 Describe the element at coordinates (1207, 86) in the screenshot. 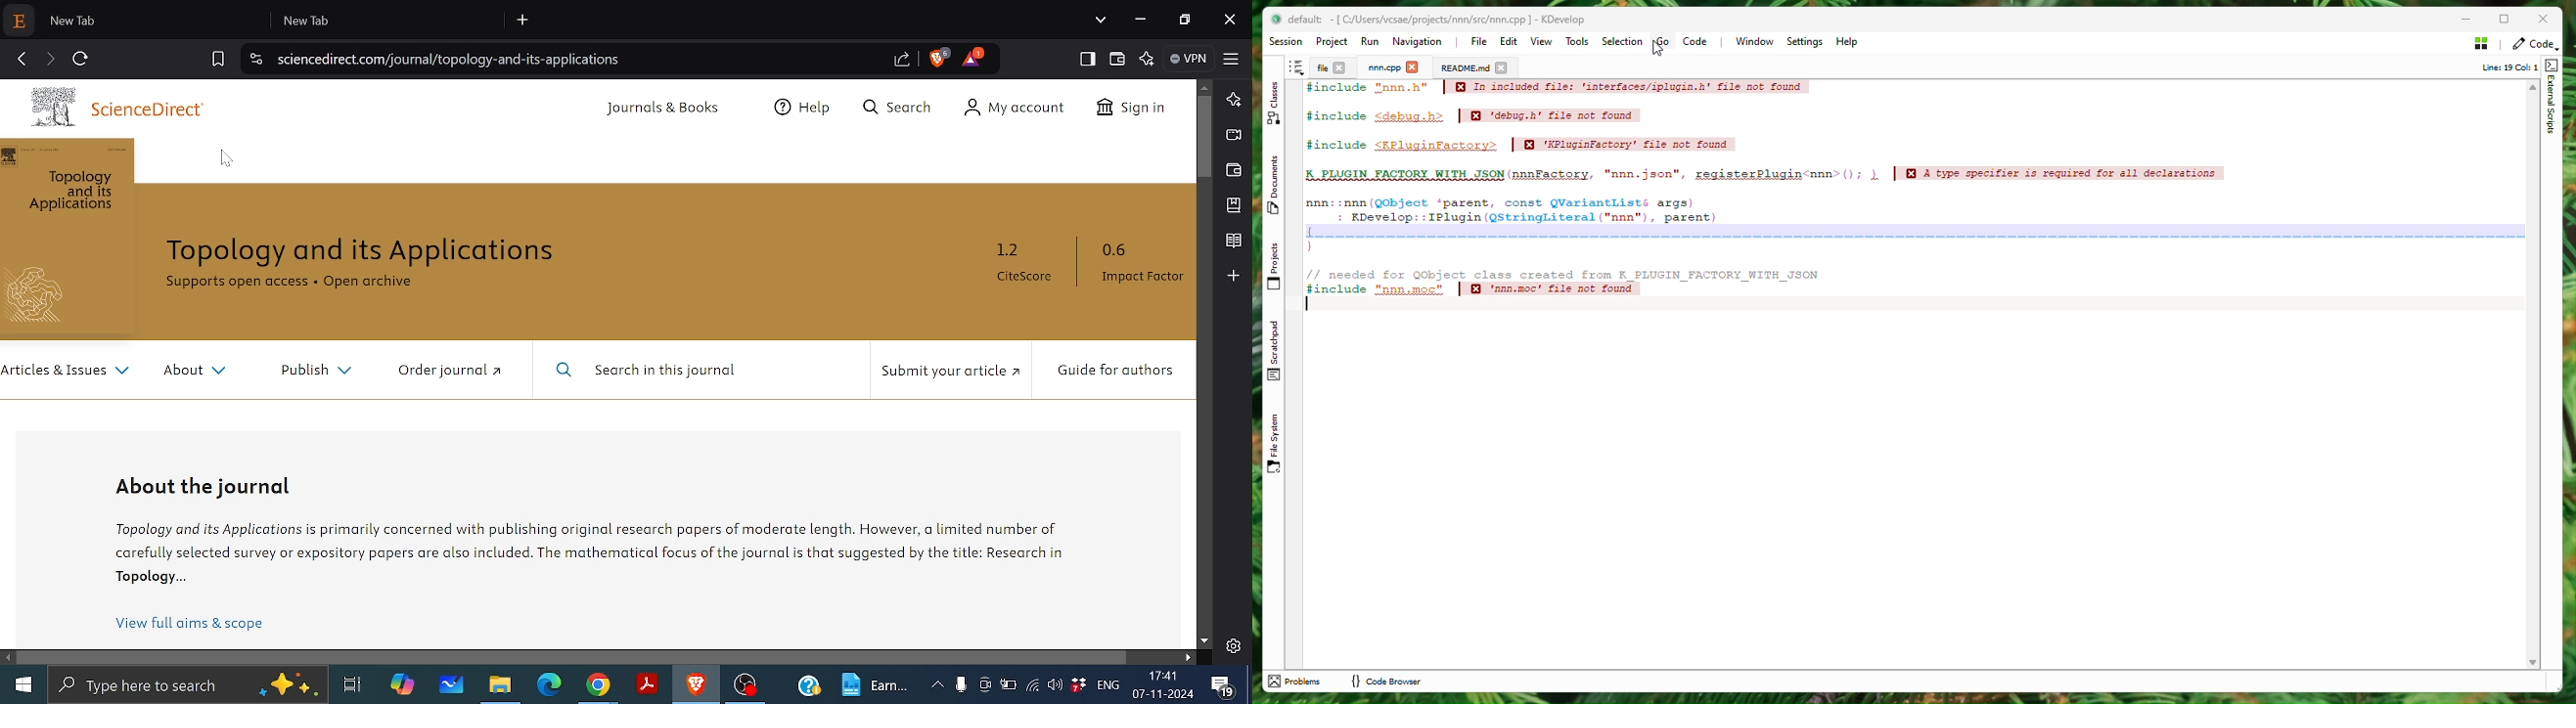

I see `Move up` at that location.